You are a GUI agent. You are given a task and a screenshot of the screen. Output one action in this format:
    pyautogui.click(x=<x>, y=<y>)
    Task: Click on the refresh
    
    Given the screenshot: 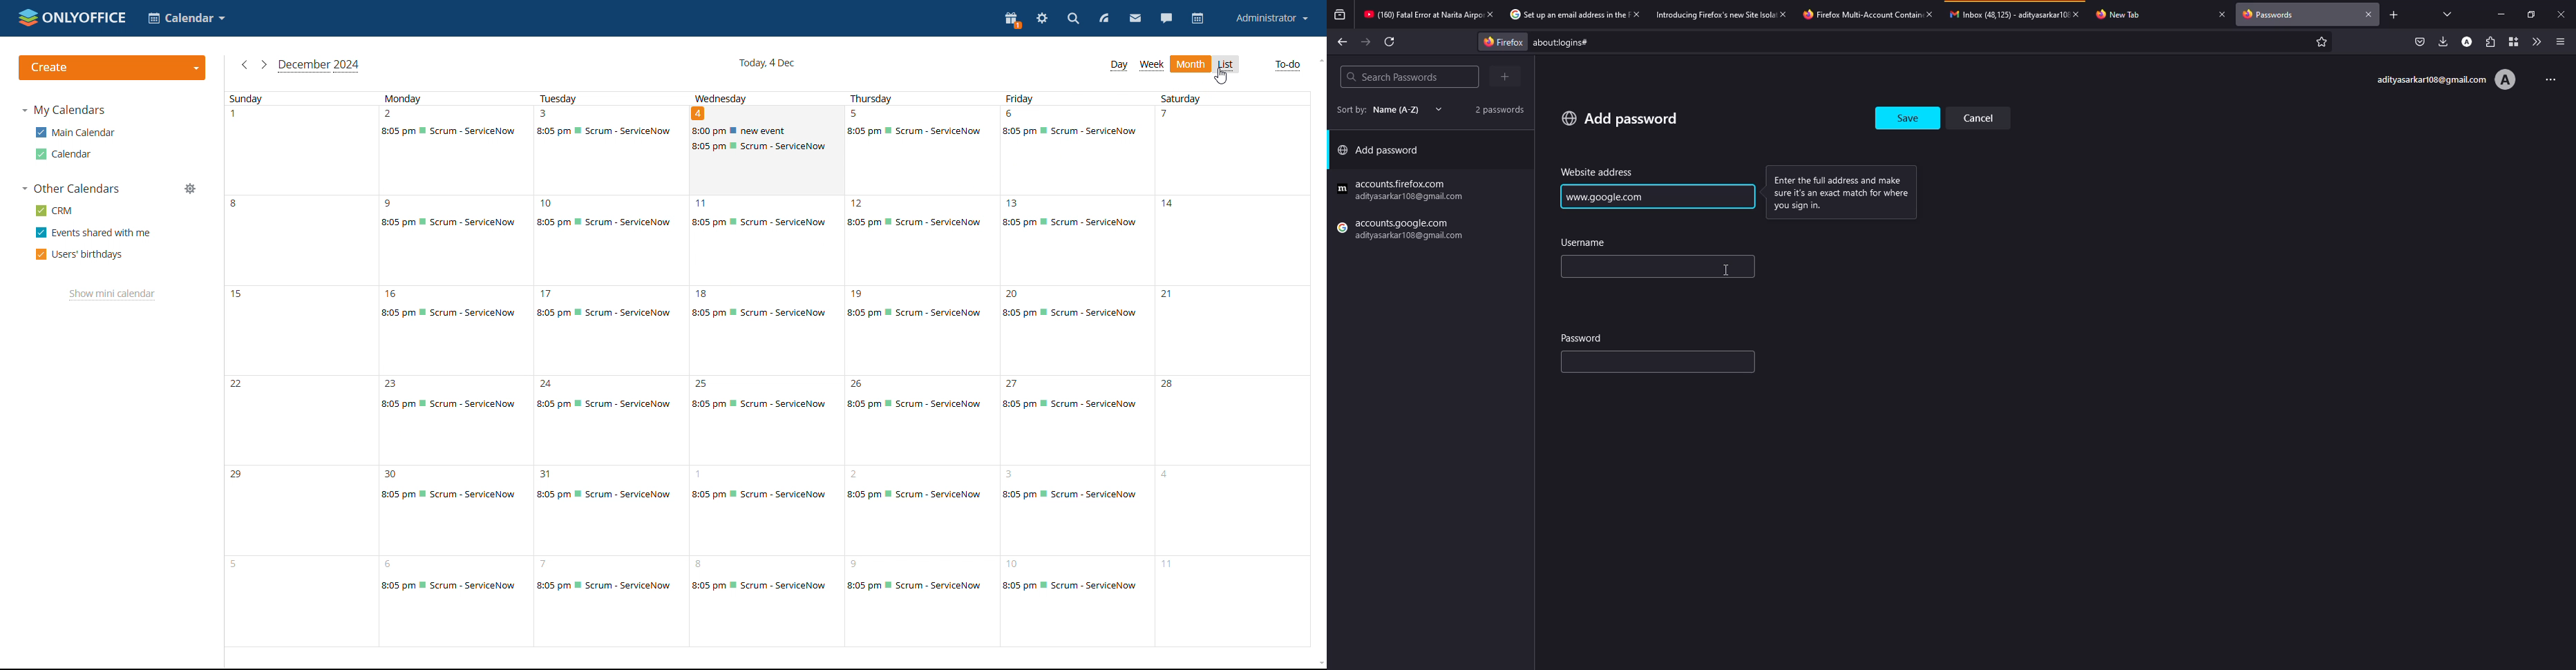 What is the action you would take?
    pyautogui.click(x=1390, y=42)
    